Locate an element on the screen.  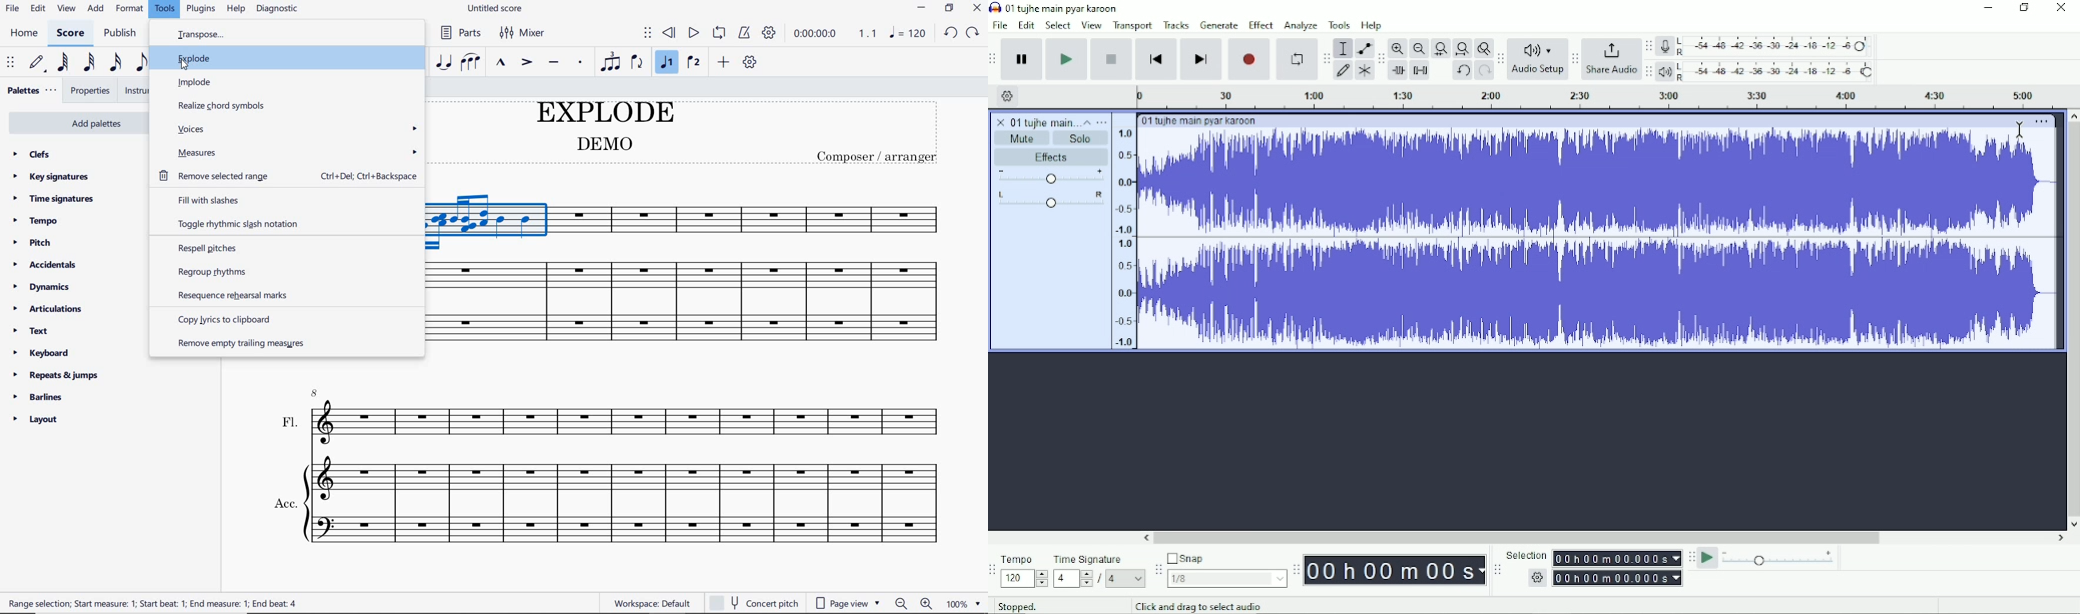
zoom out or zoom in is located at coordinates (914, 602).